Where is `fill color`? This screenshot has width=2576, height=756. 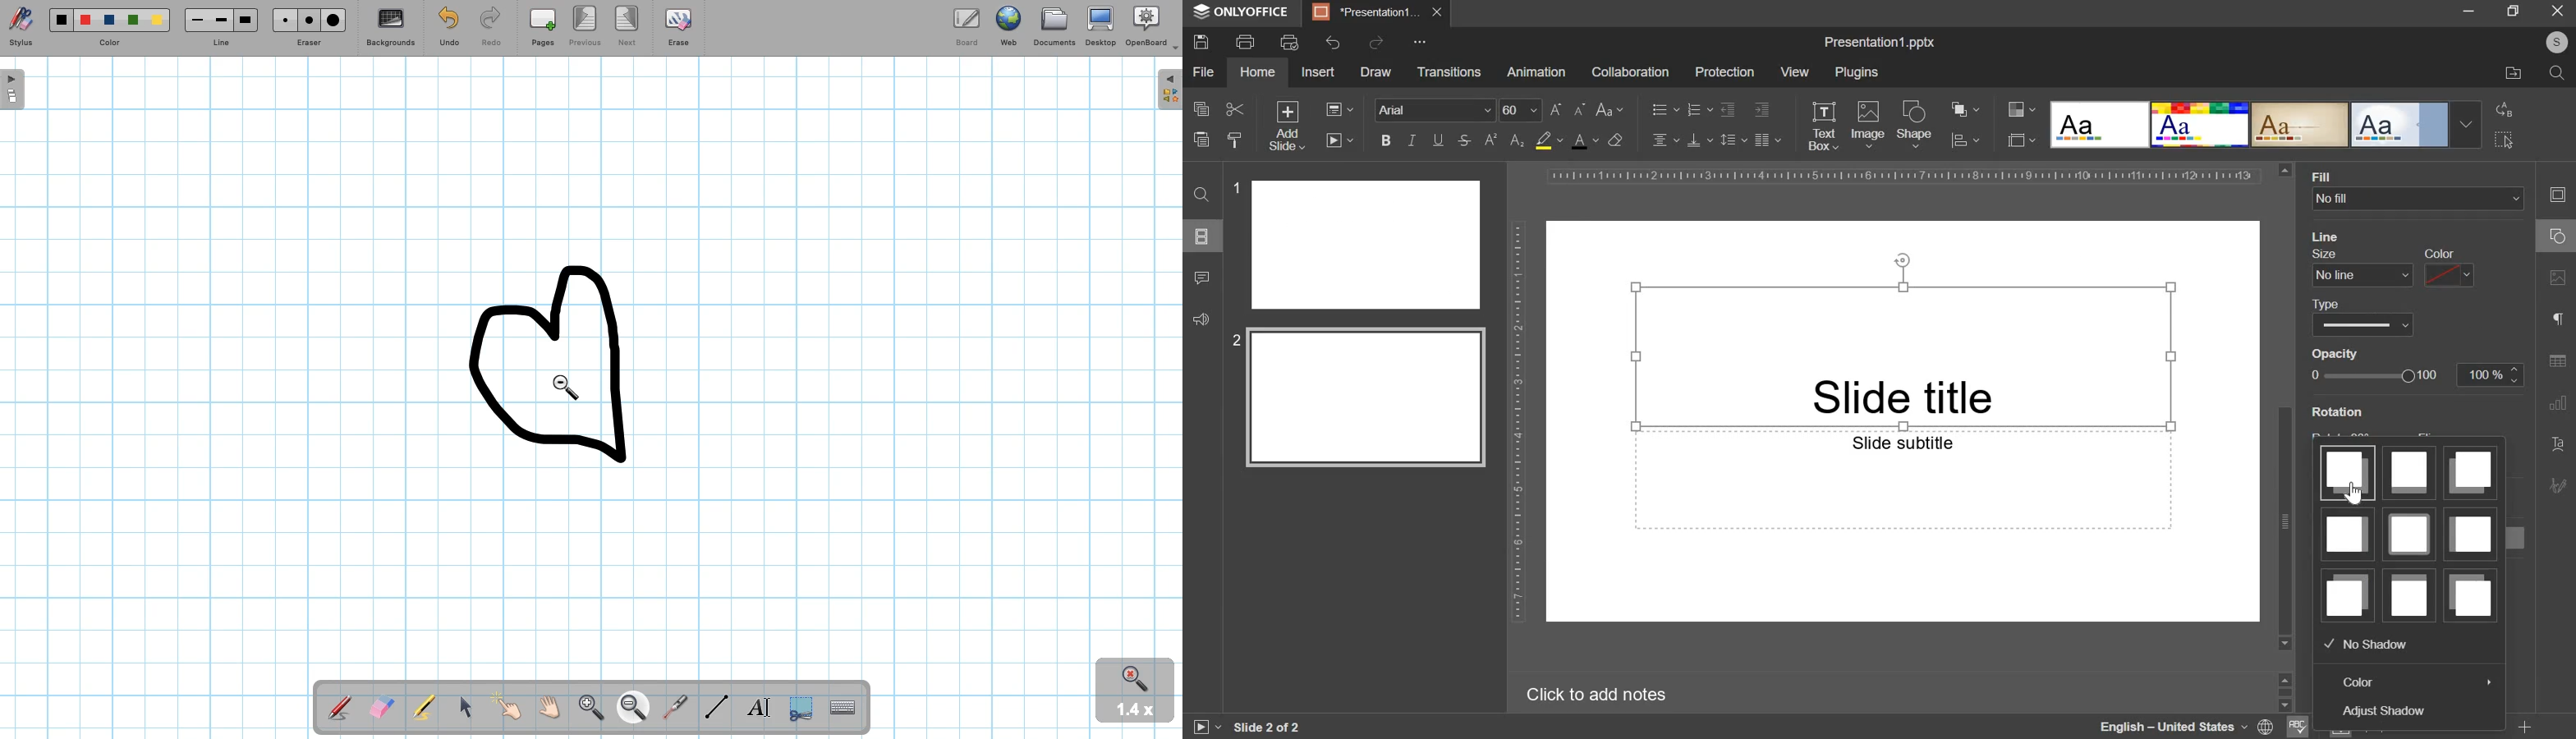 fill color is located at coordinates (1548, 141).